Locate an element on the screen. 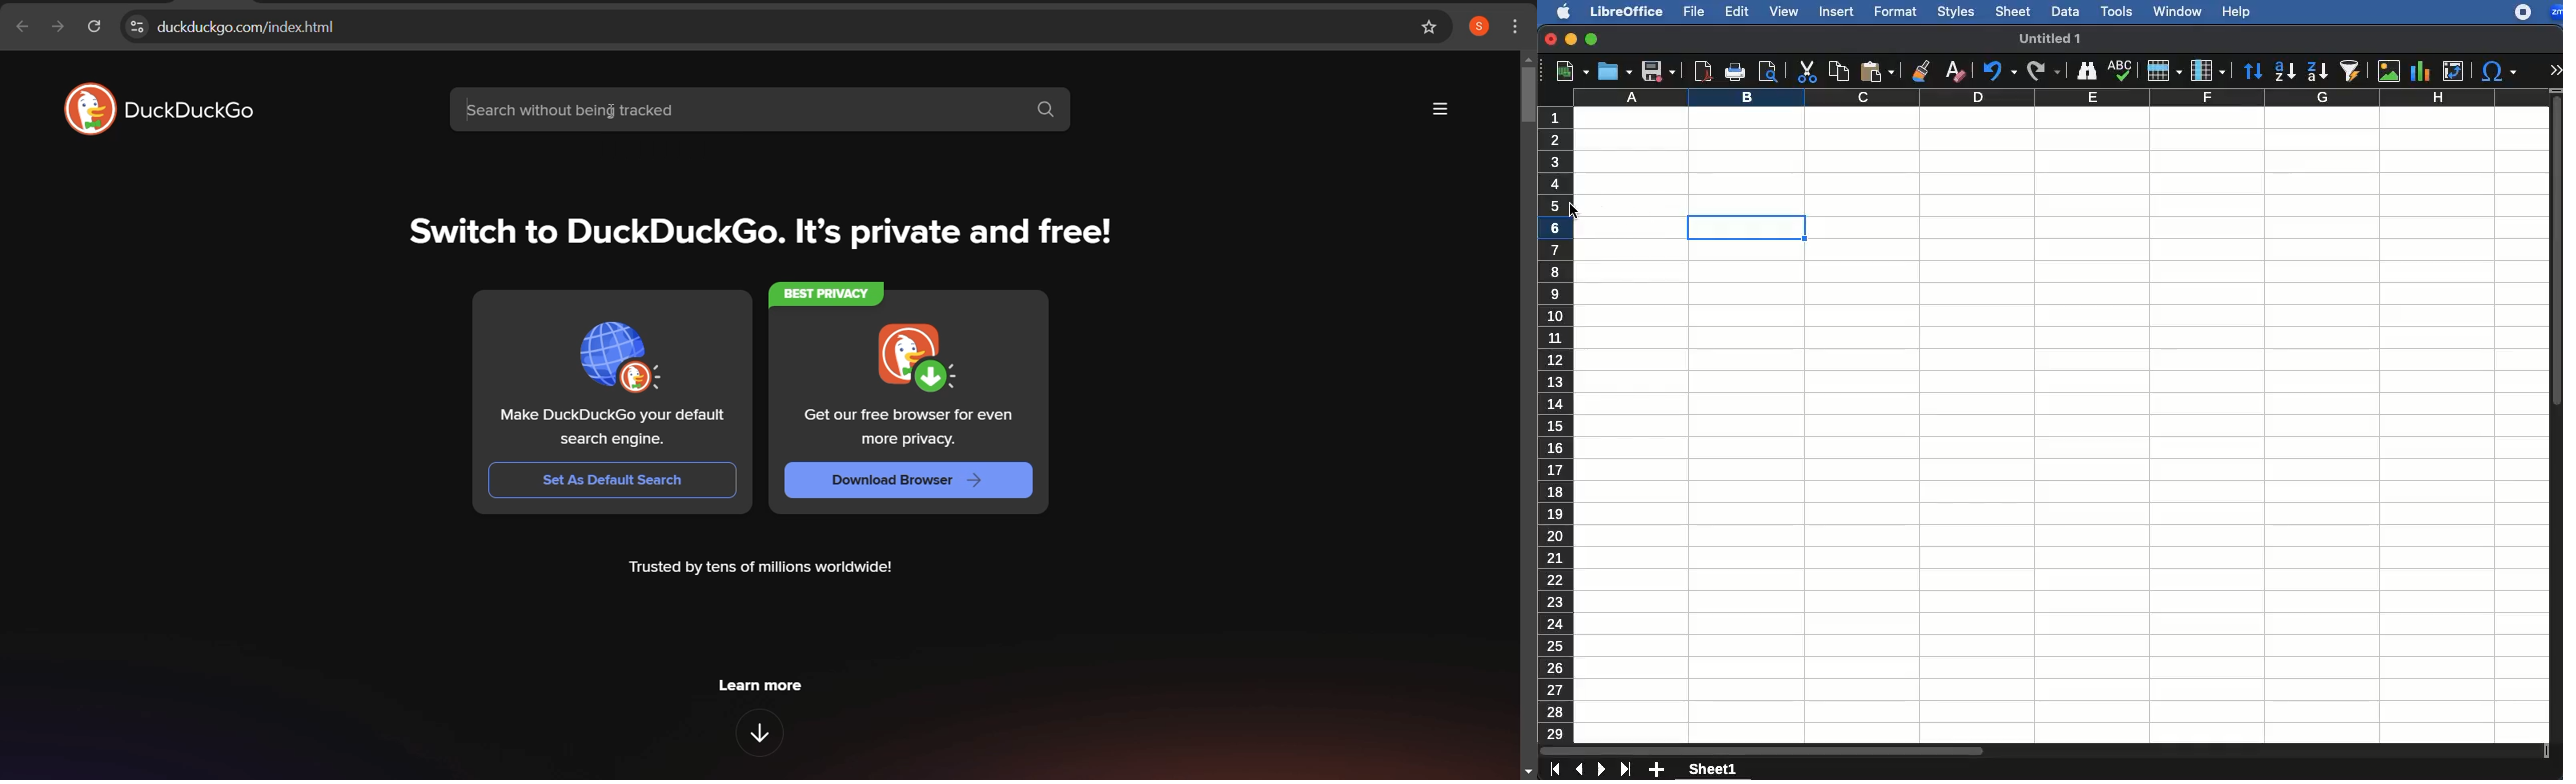  clear formatting is located at coordinates (1953, 70).